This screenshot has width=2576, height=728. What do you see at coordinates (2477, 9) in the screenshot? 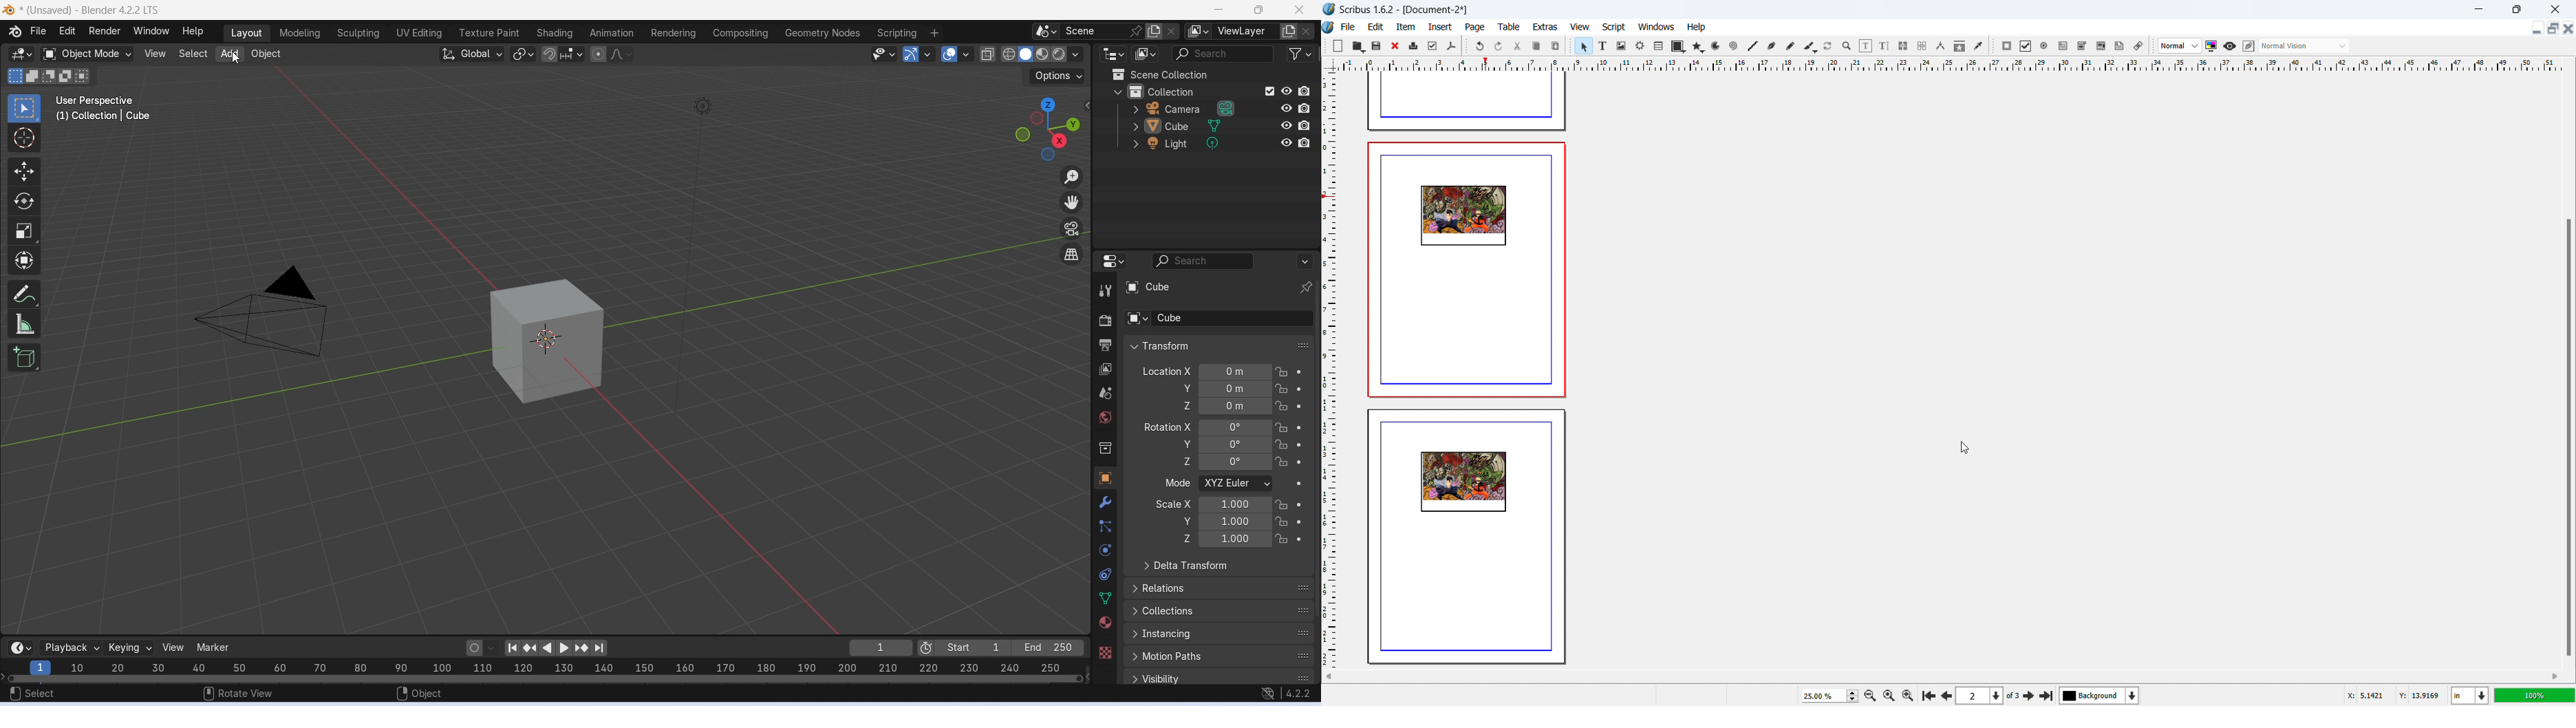
I see `minimize window` at bounding box center [2477, 9].